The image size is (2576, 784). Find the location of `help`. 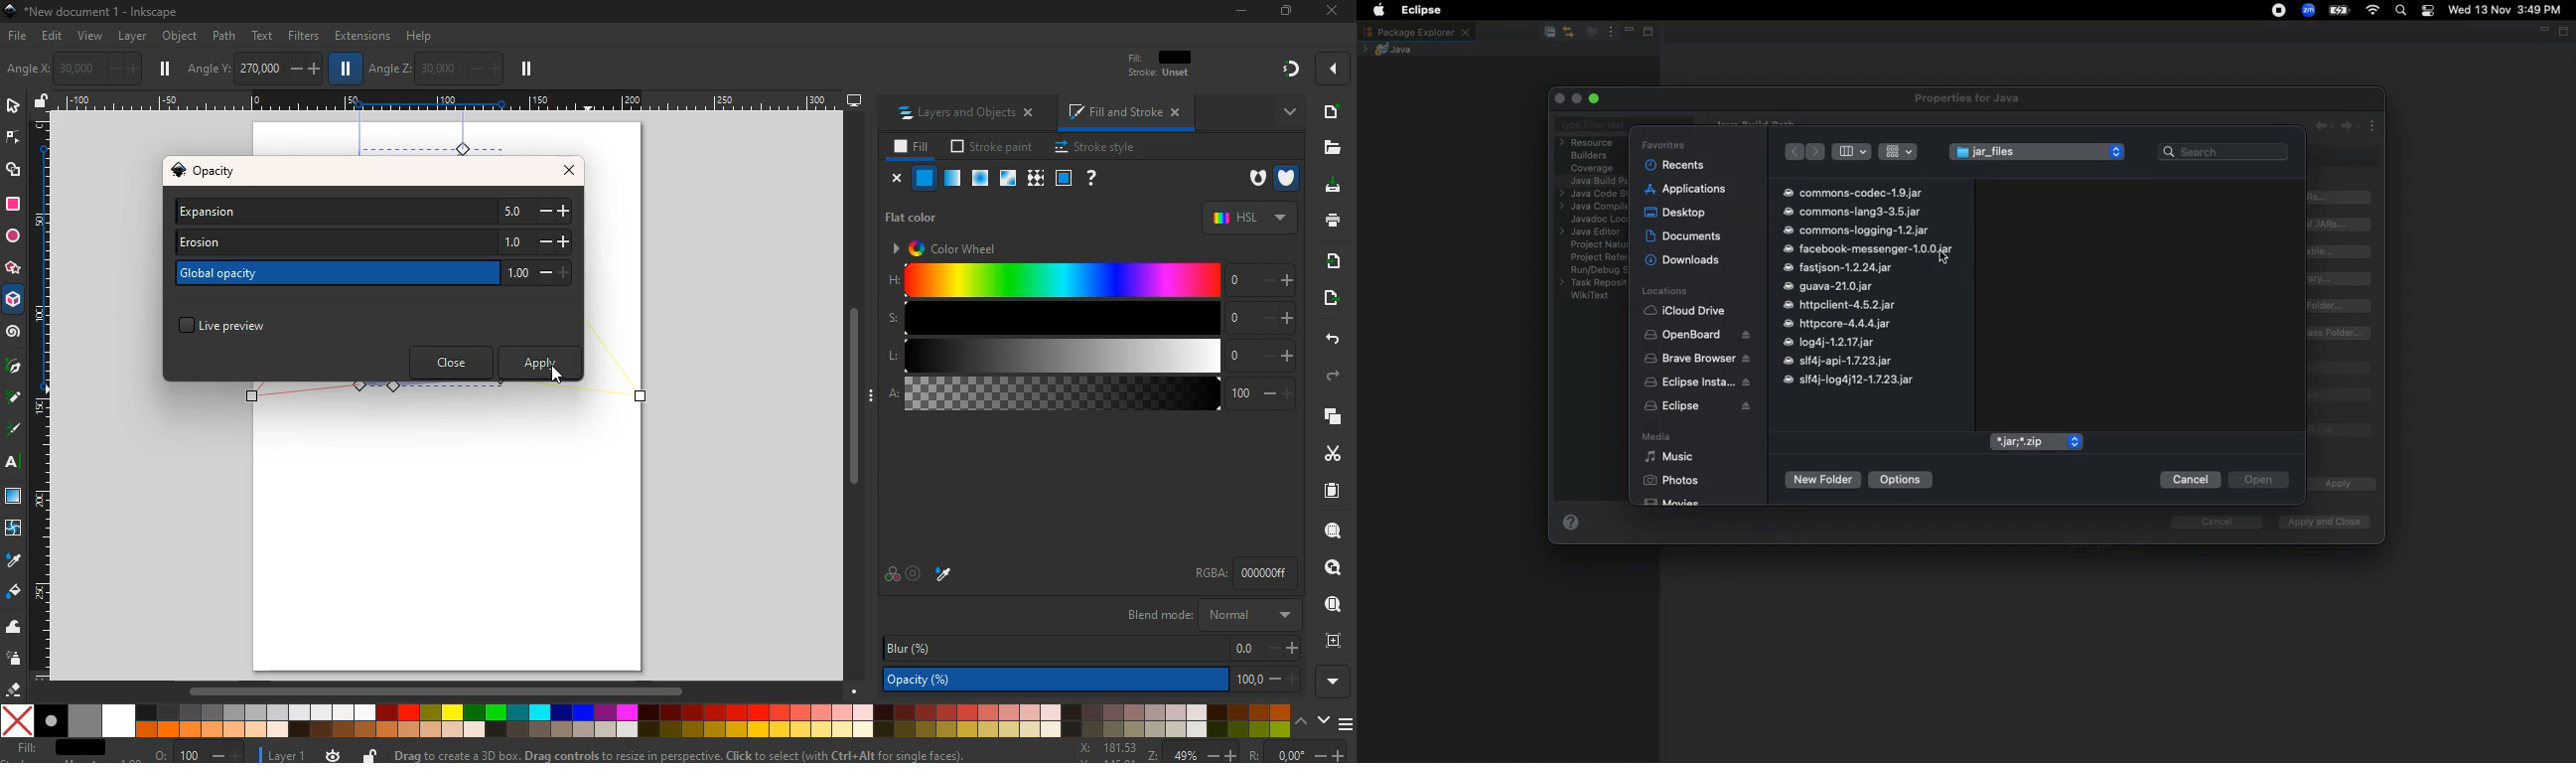

help is located at coordinates (1092, 178).